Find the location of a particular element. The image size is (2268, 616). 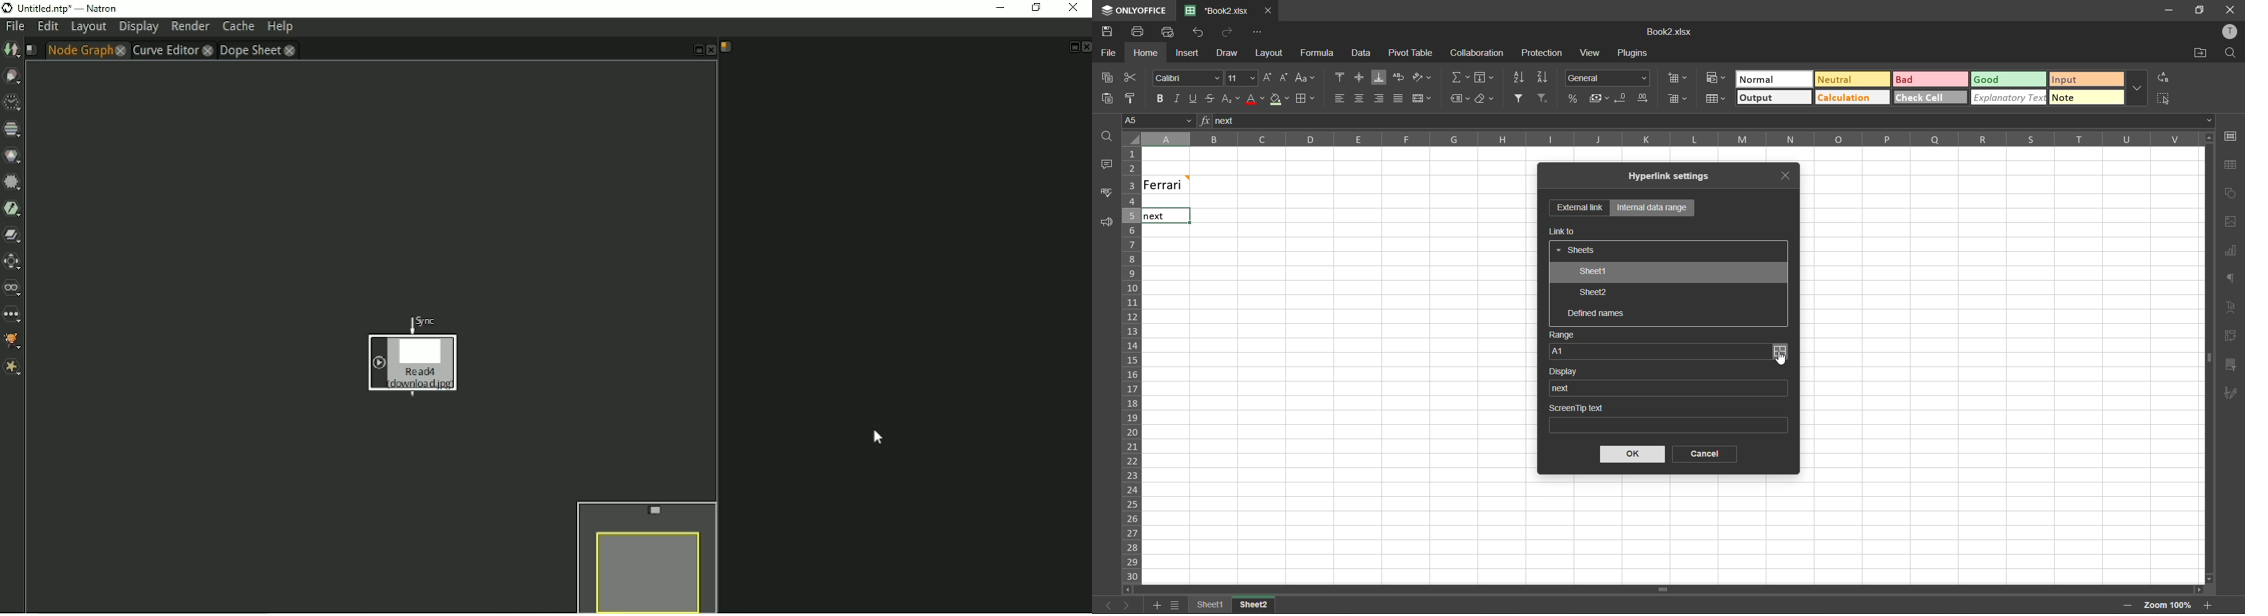

increase decimal is located at coordinates (1645, 97).